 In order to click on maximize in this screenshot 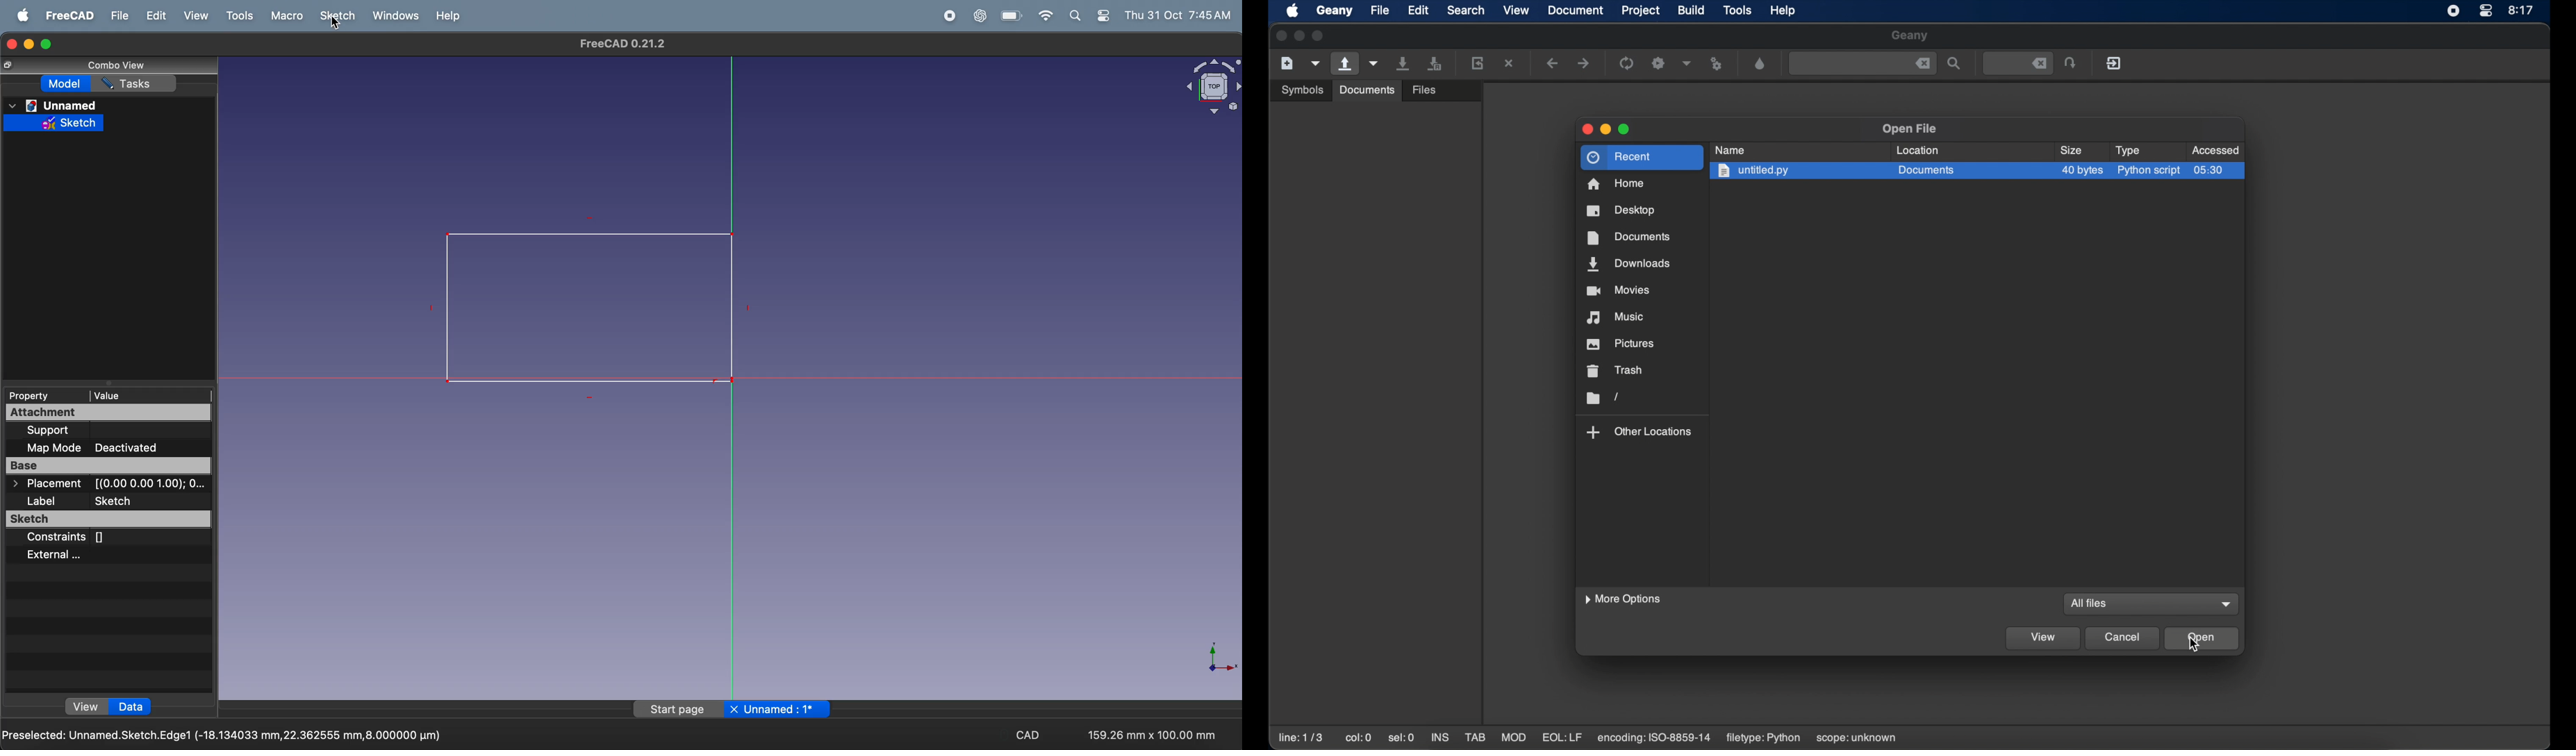, I will do `click(48, 46)`.